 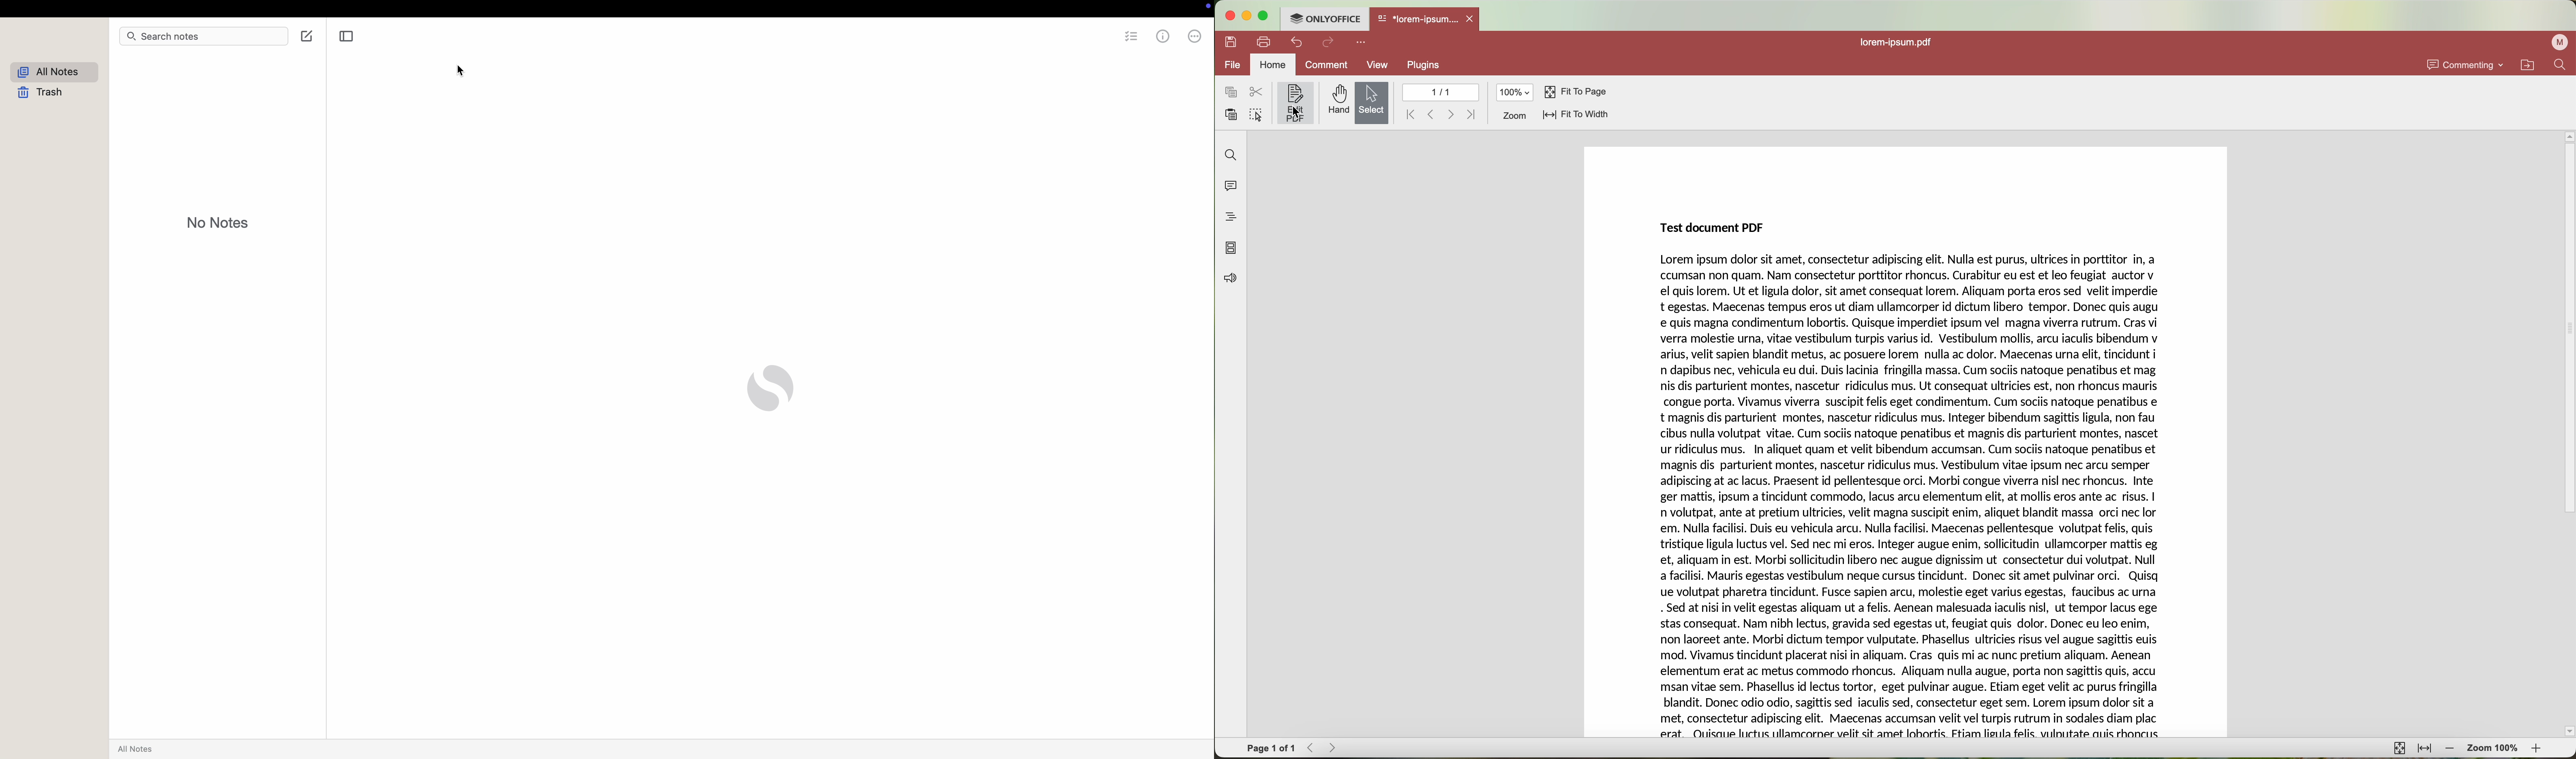 I want to click on undo, so click(x=1295, y=43).